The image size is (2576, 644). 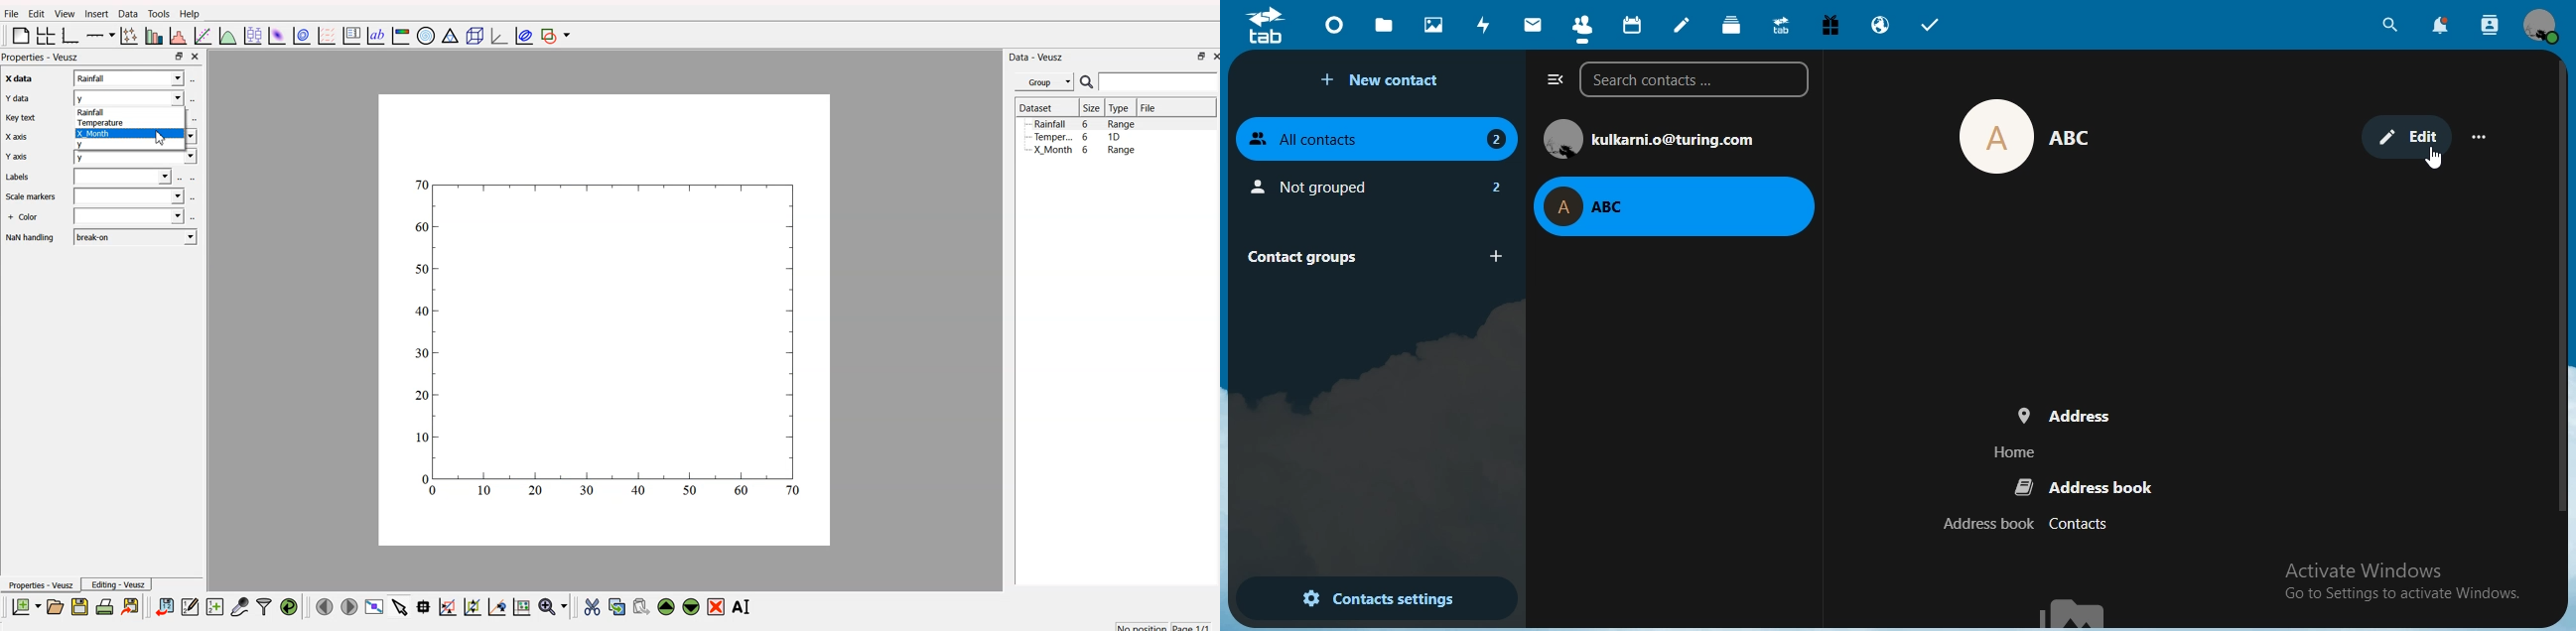 What do you see at coordinates (717, 607) in the screenshot?
I see `remove the selected widget` at bounding box center [717, 607].